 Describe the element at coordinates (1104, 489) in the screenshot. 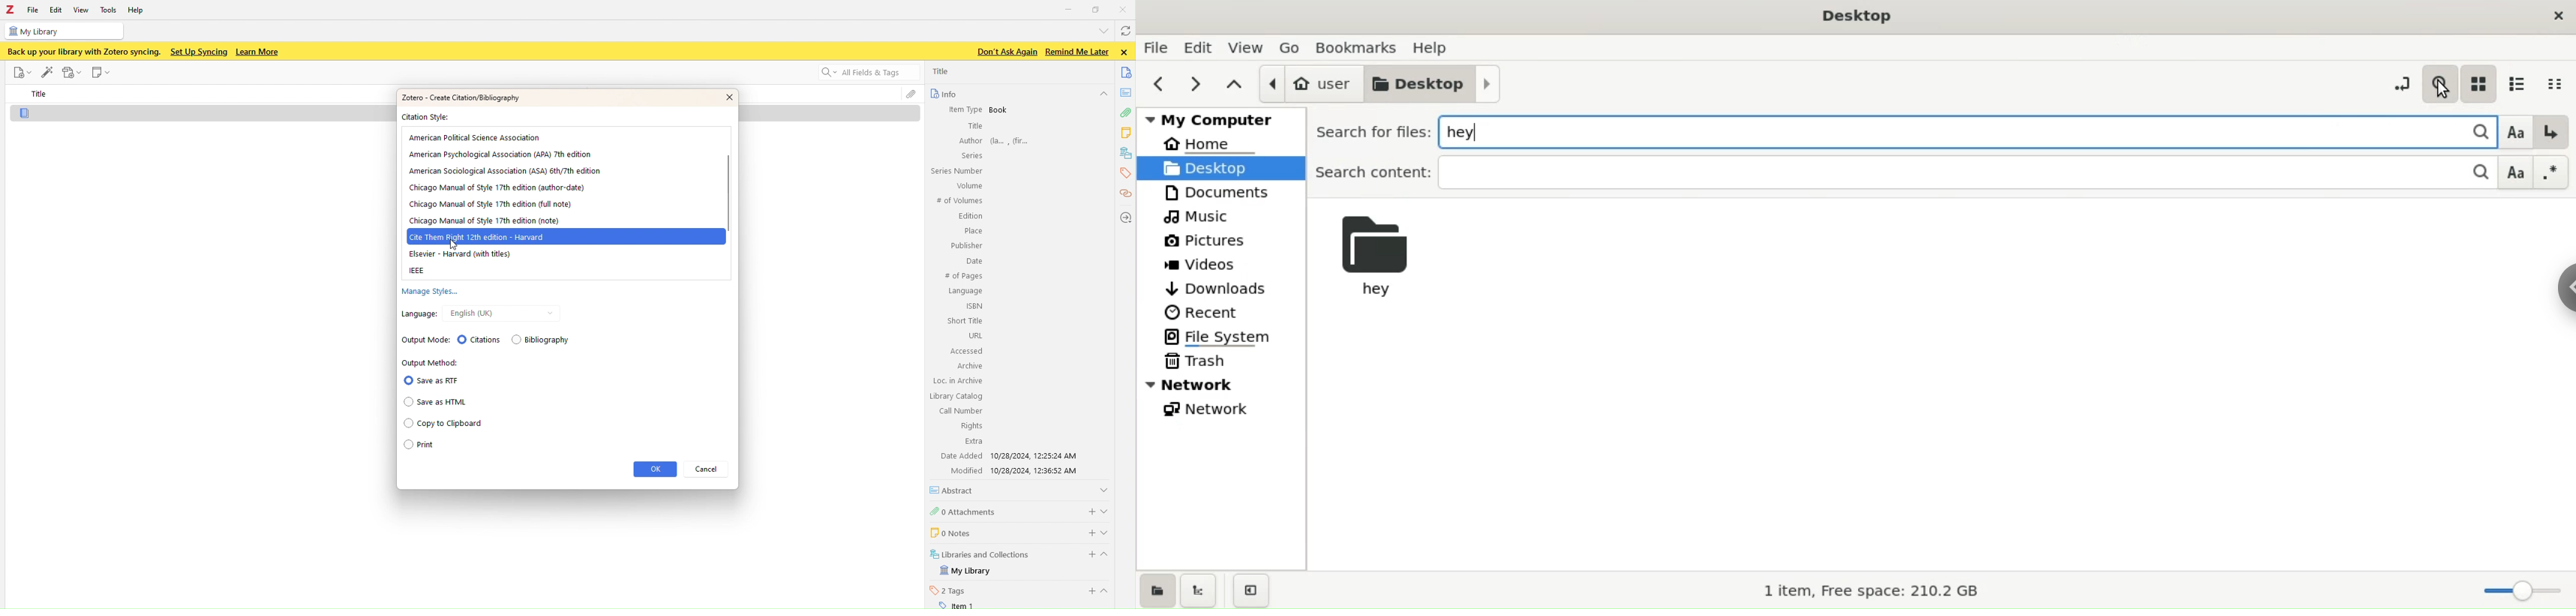

I see `show` at that location.